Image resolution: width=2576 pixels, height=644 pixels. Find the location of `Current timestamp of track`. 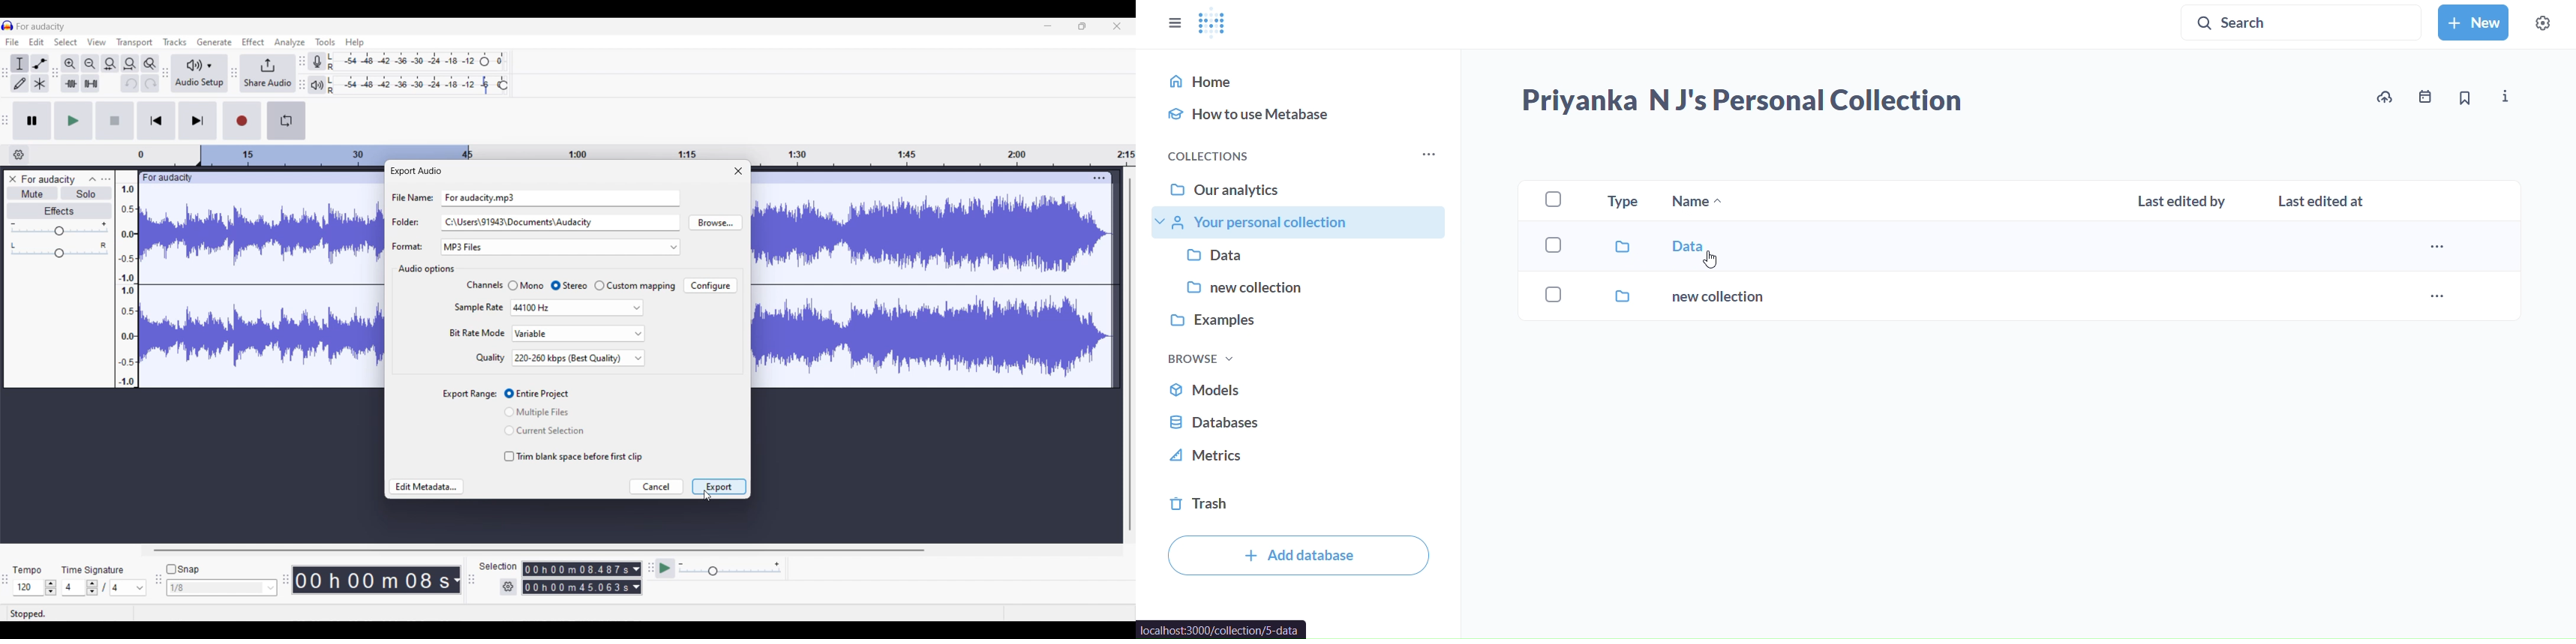

Current timestamp of track is located at coordinates (369, 580).